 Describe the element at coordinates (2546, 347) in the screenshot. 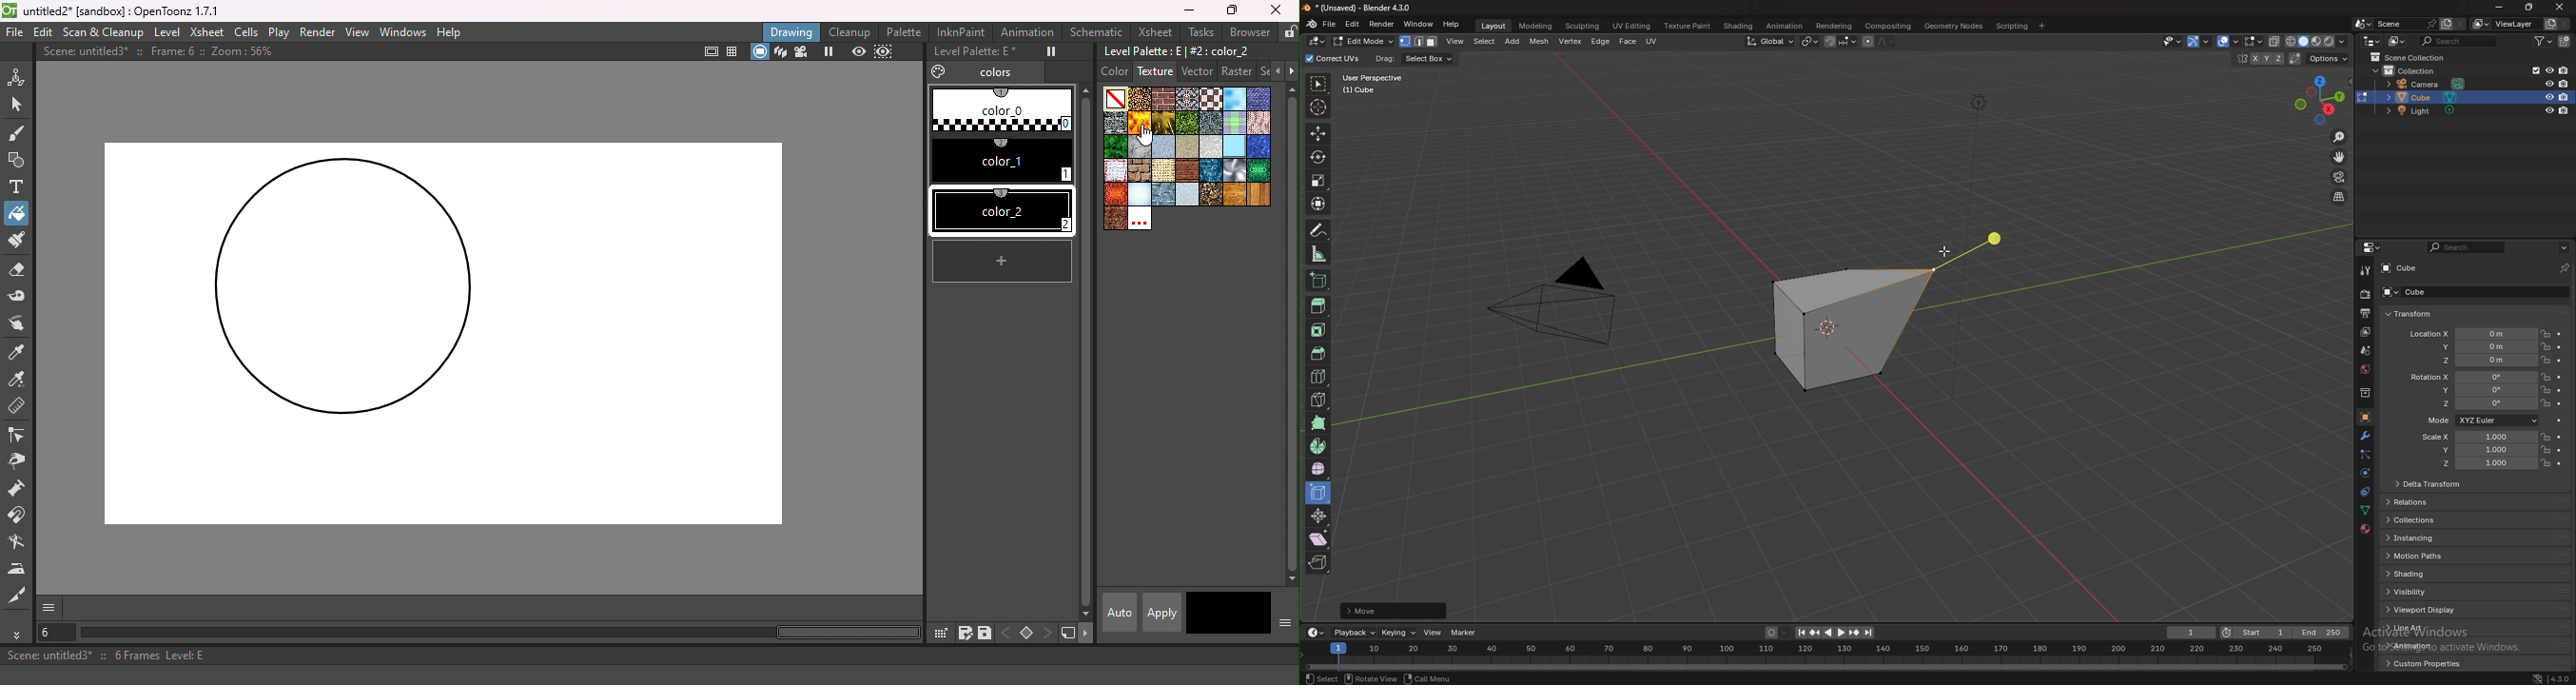

I see `lock` at that location.